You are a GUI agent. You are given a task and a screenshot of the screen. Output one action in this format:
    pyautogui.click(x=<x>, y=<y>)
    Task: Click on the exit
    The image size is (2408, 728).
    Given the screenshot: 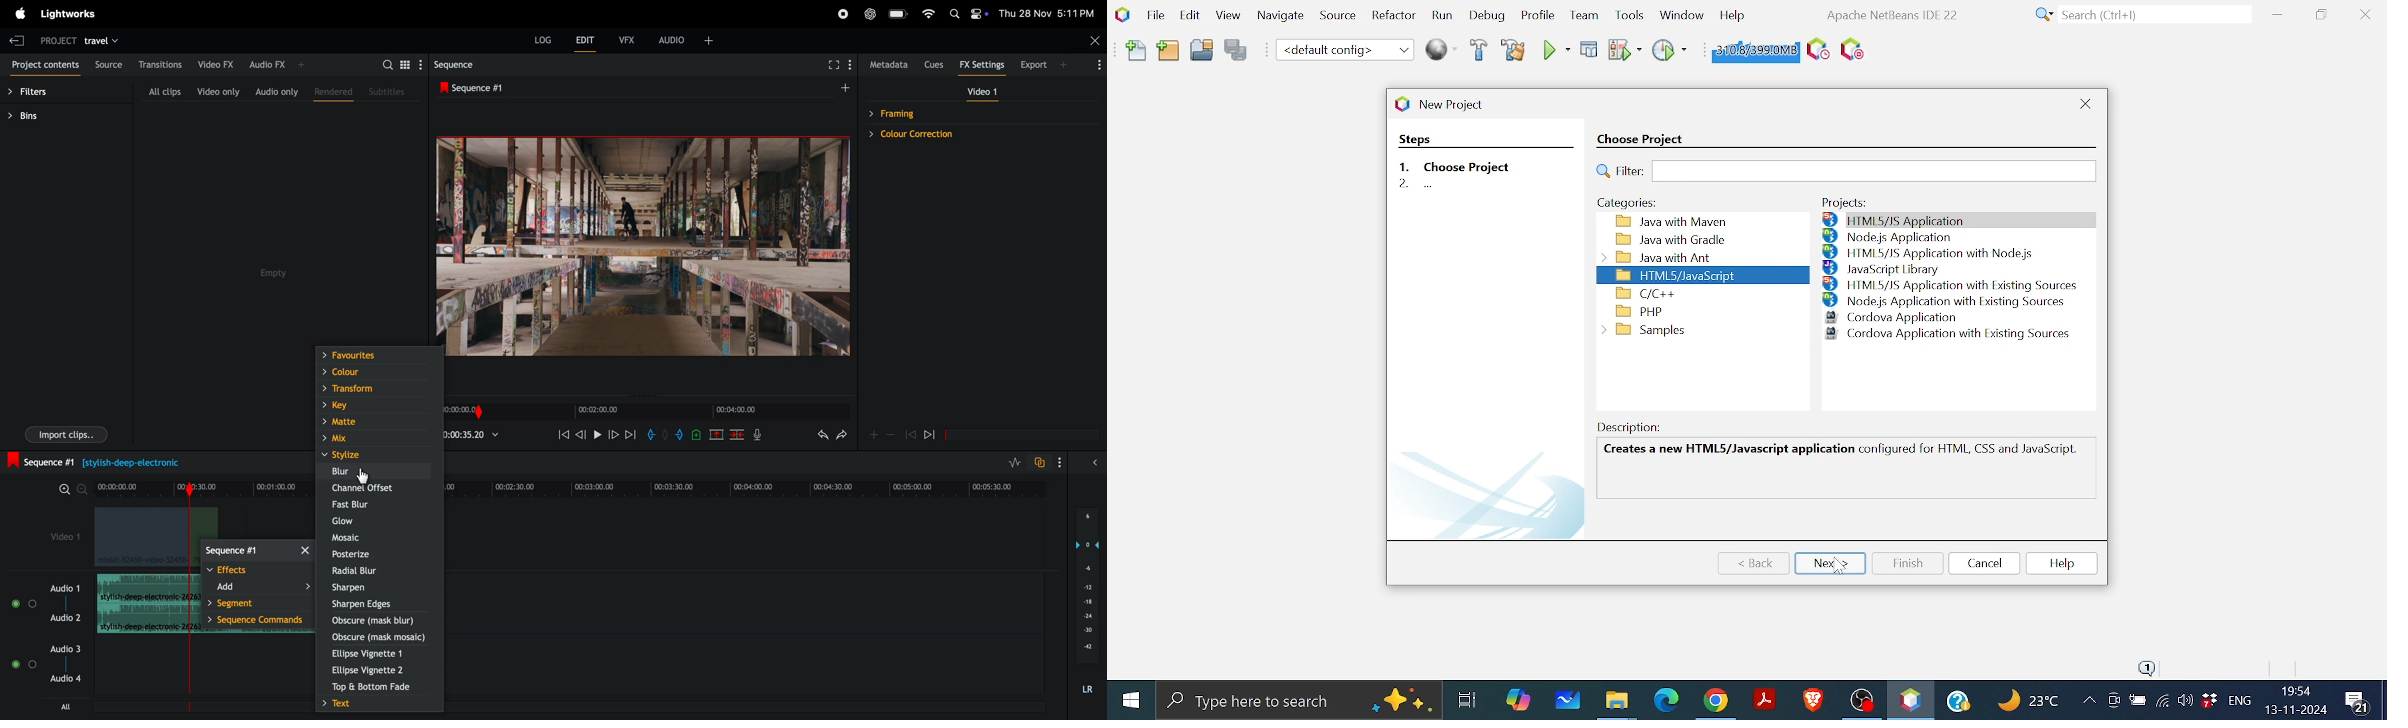 What is the action you would take?
    pyautogui.click(x=17, y=38)
    